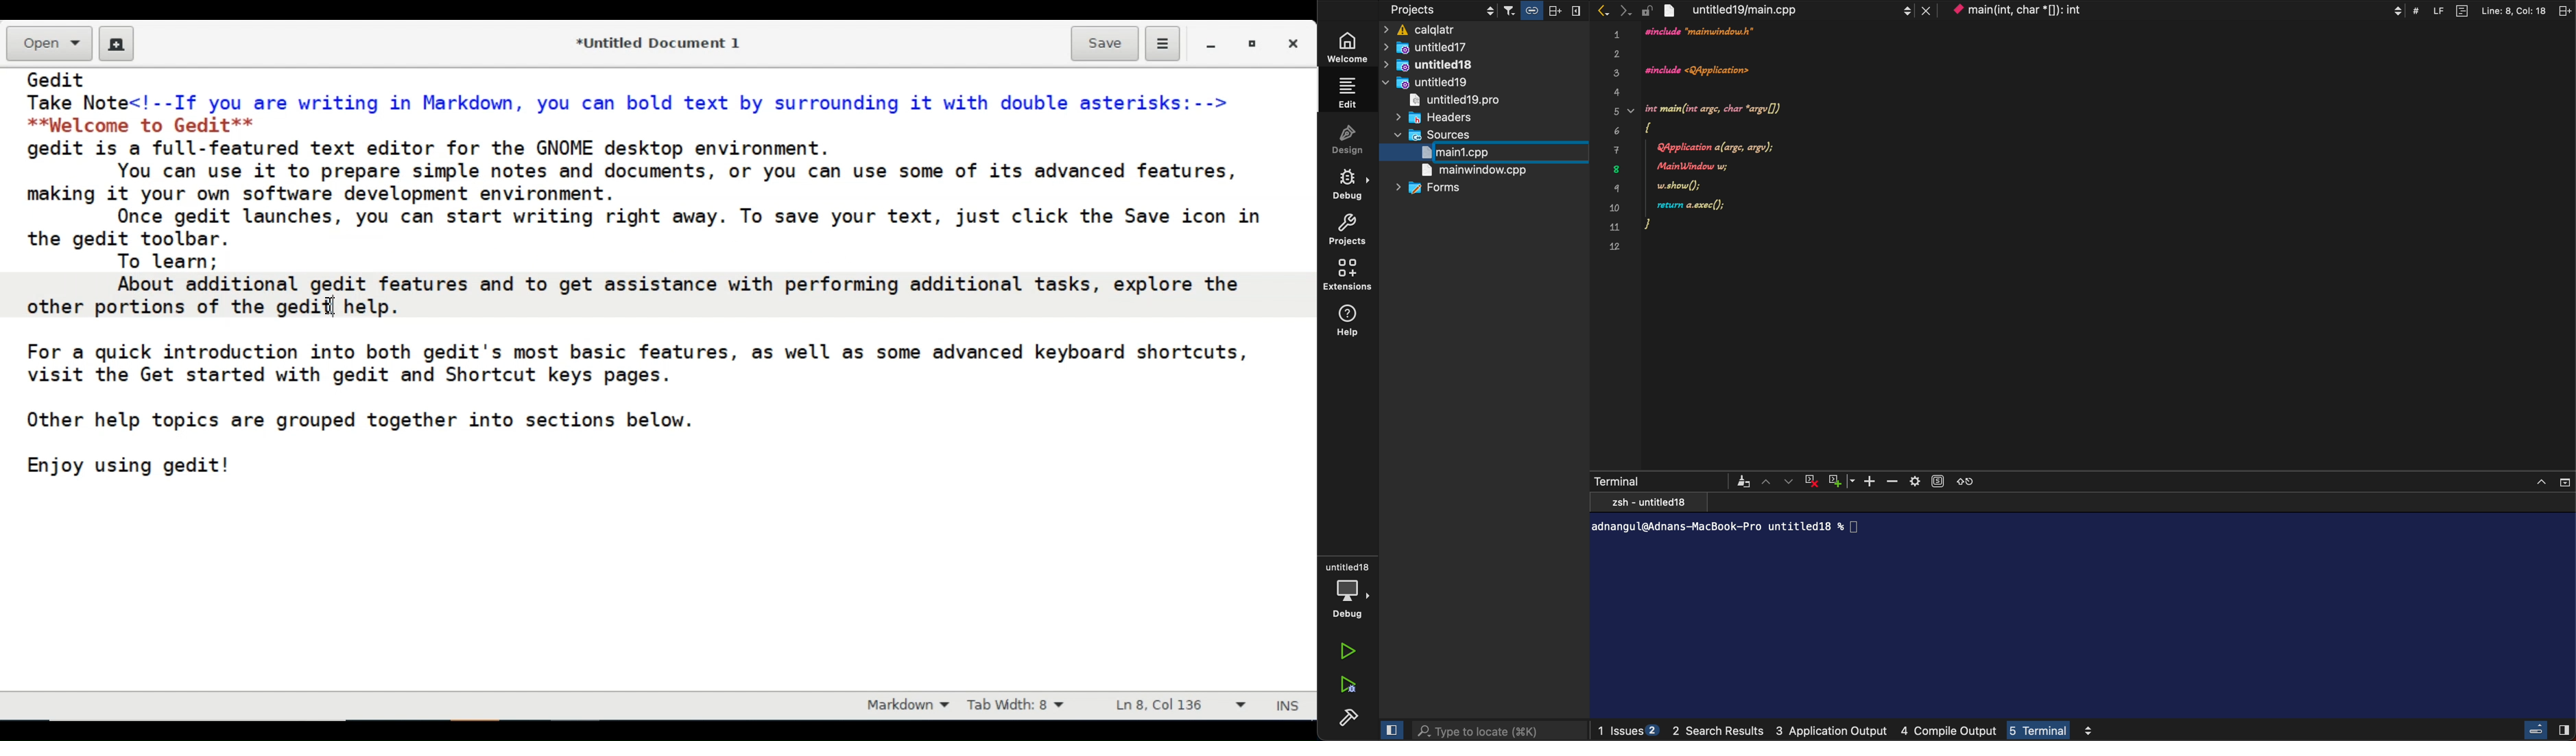  I want to click on Add Window, so click(1840, 480).